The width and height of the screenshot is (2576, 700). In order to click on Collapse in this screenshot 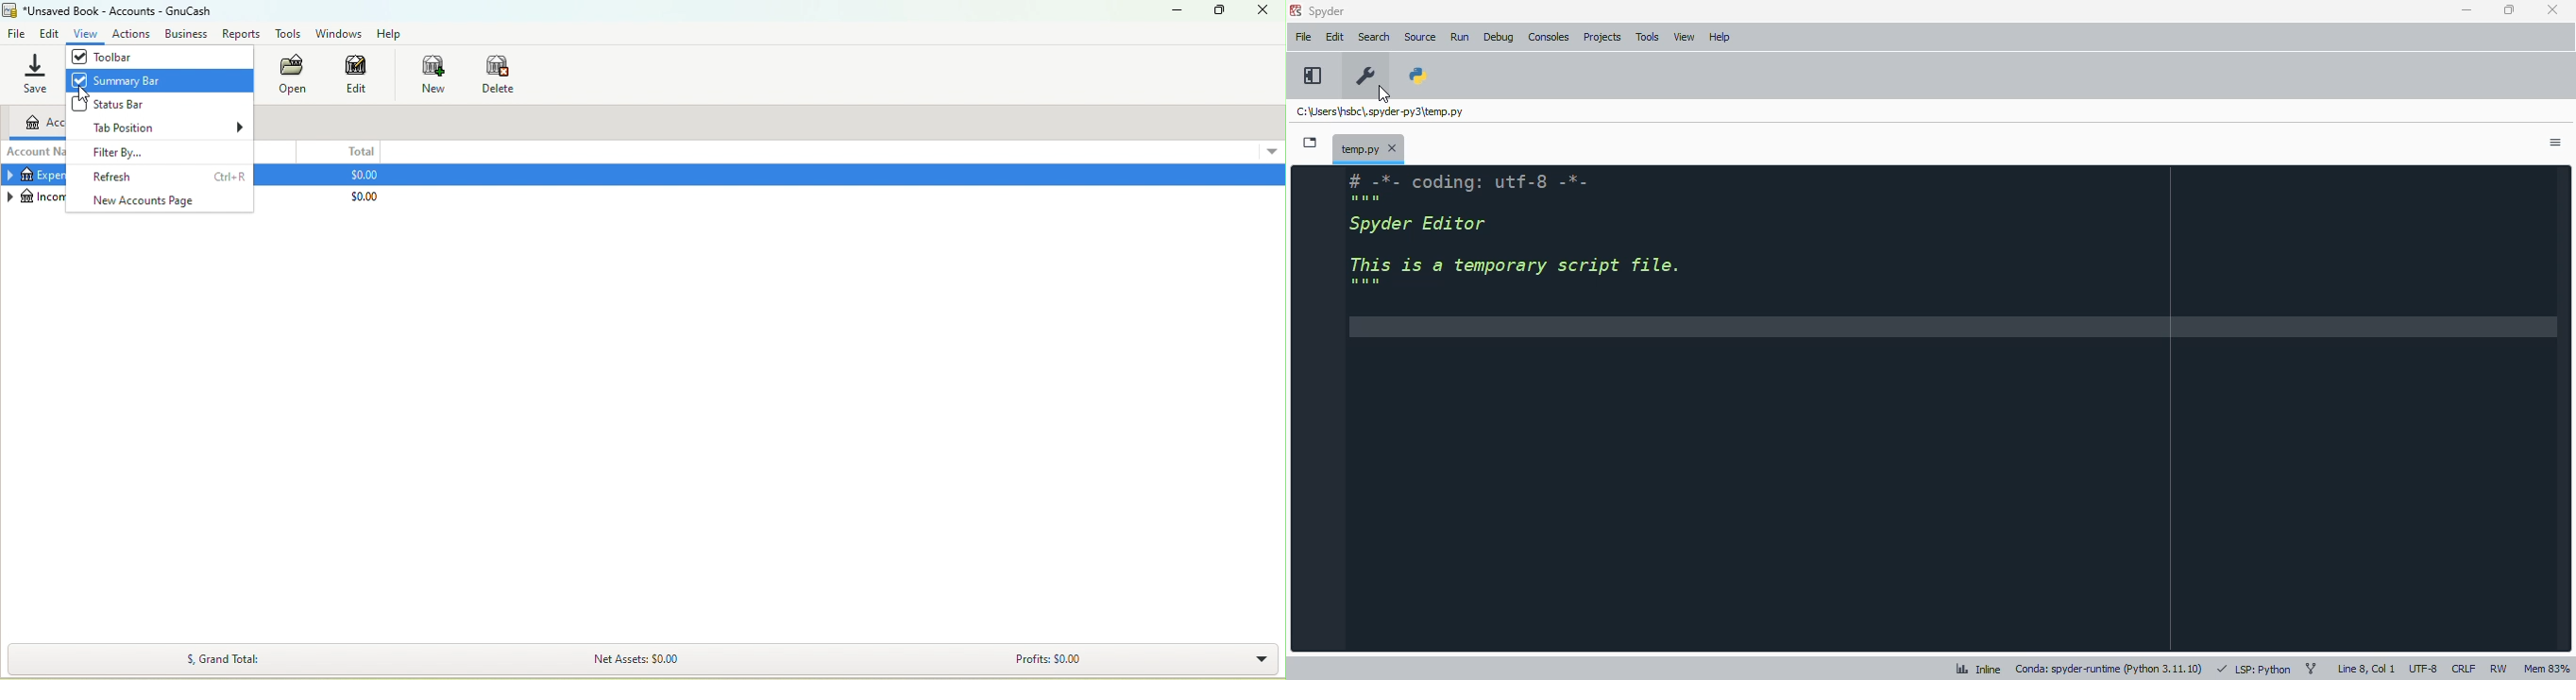, I will do `click(8, 175)`.